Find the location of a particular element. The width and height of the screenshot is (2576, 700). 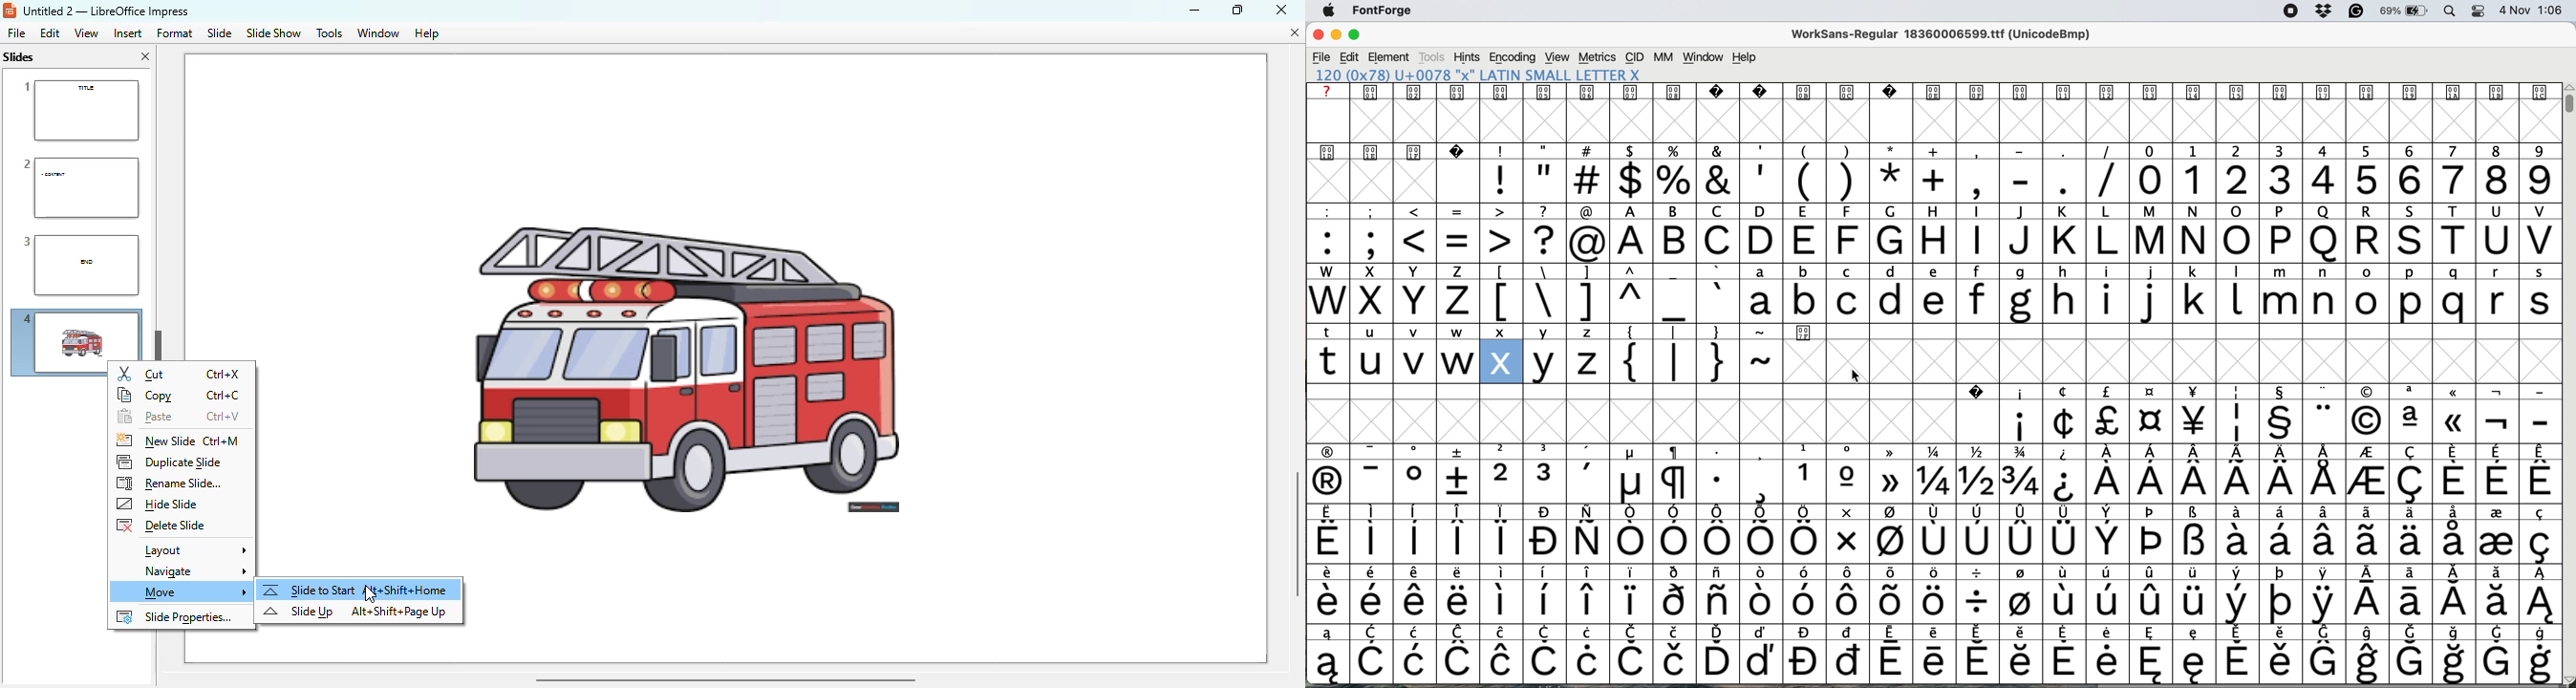

slide up is located at coordinates (298, 612).